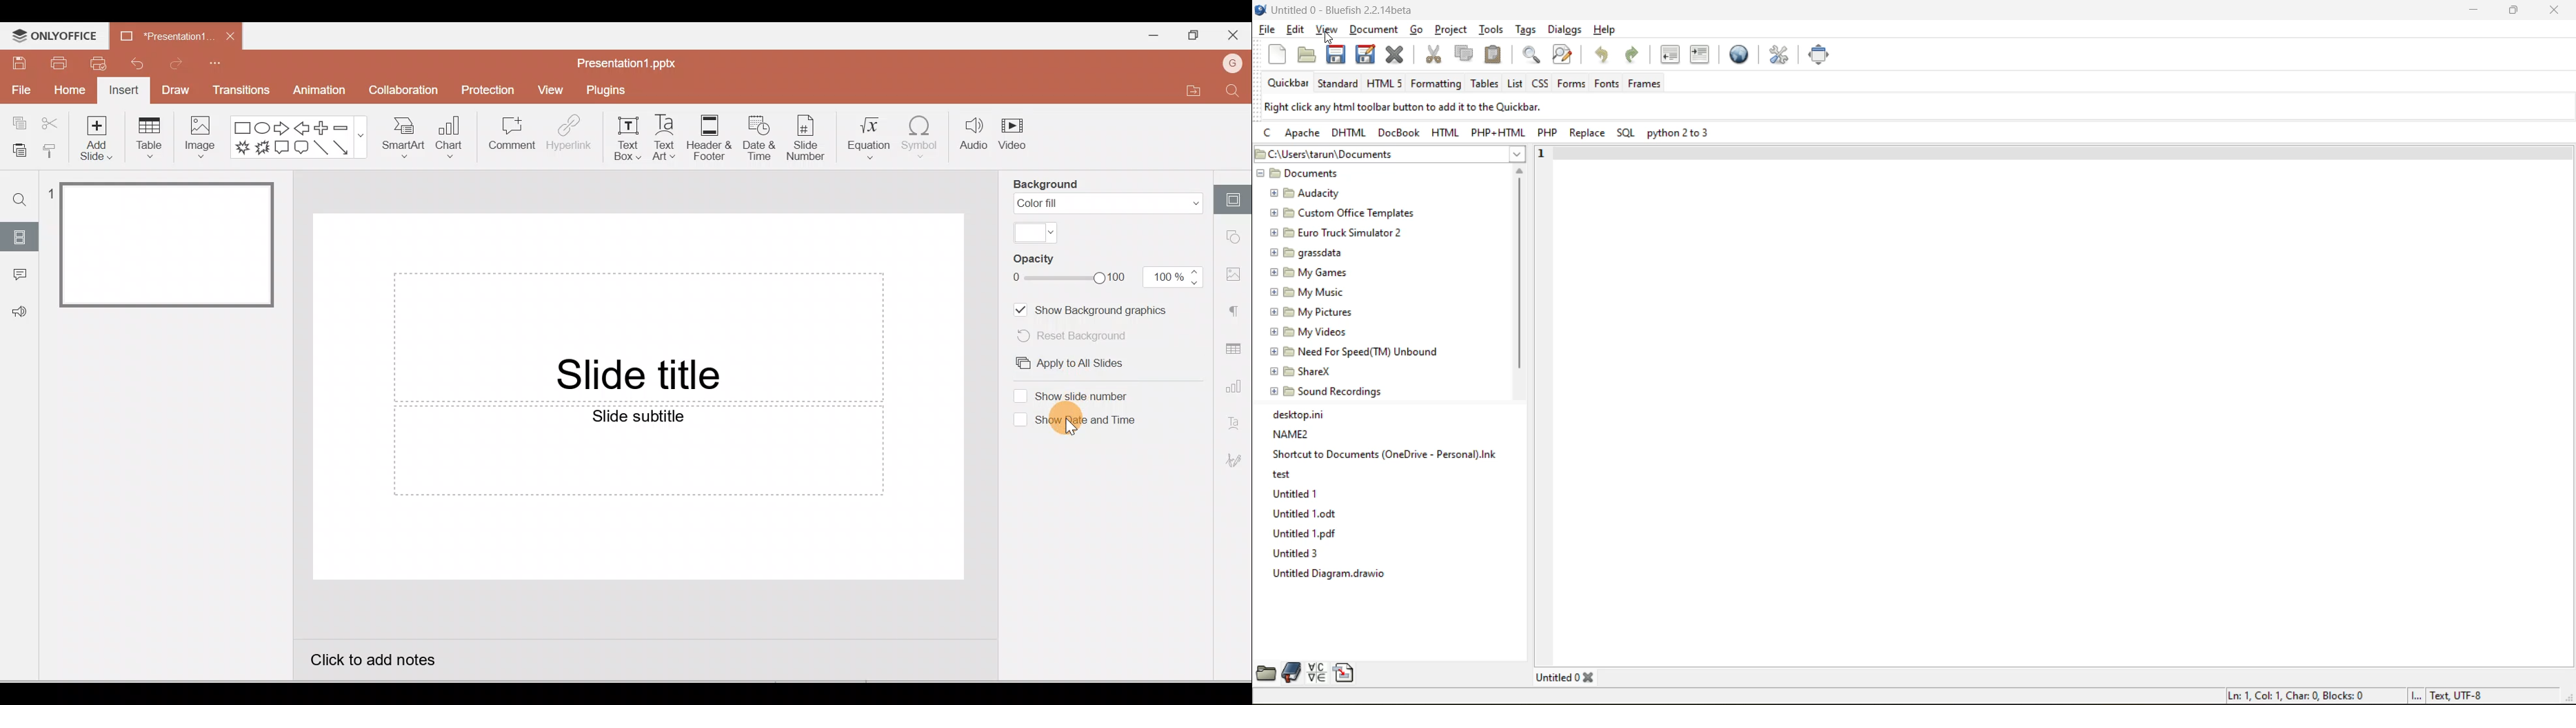 Image resolution: width=2576 pixels, height=728 pixels. I want to click on Reset background, so click(1080, 336).